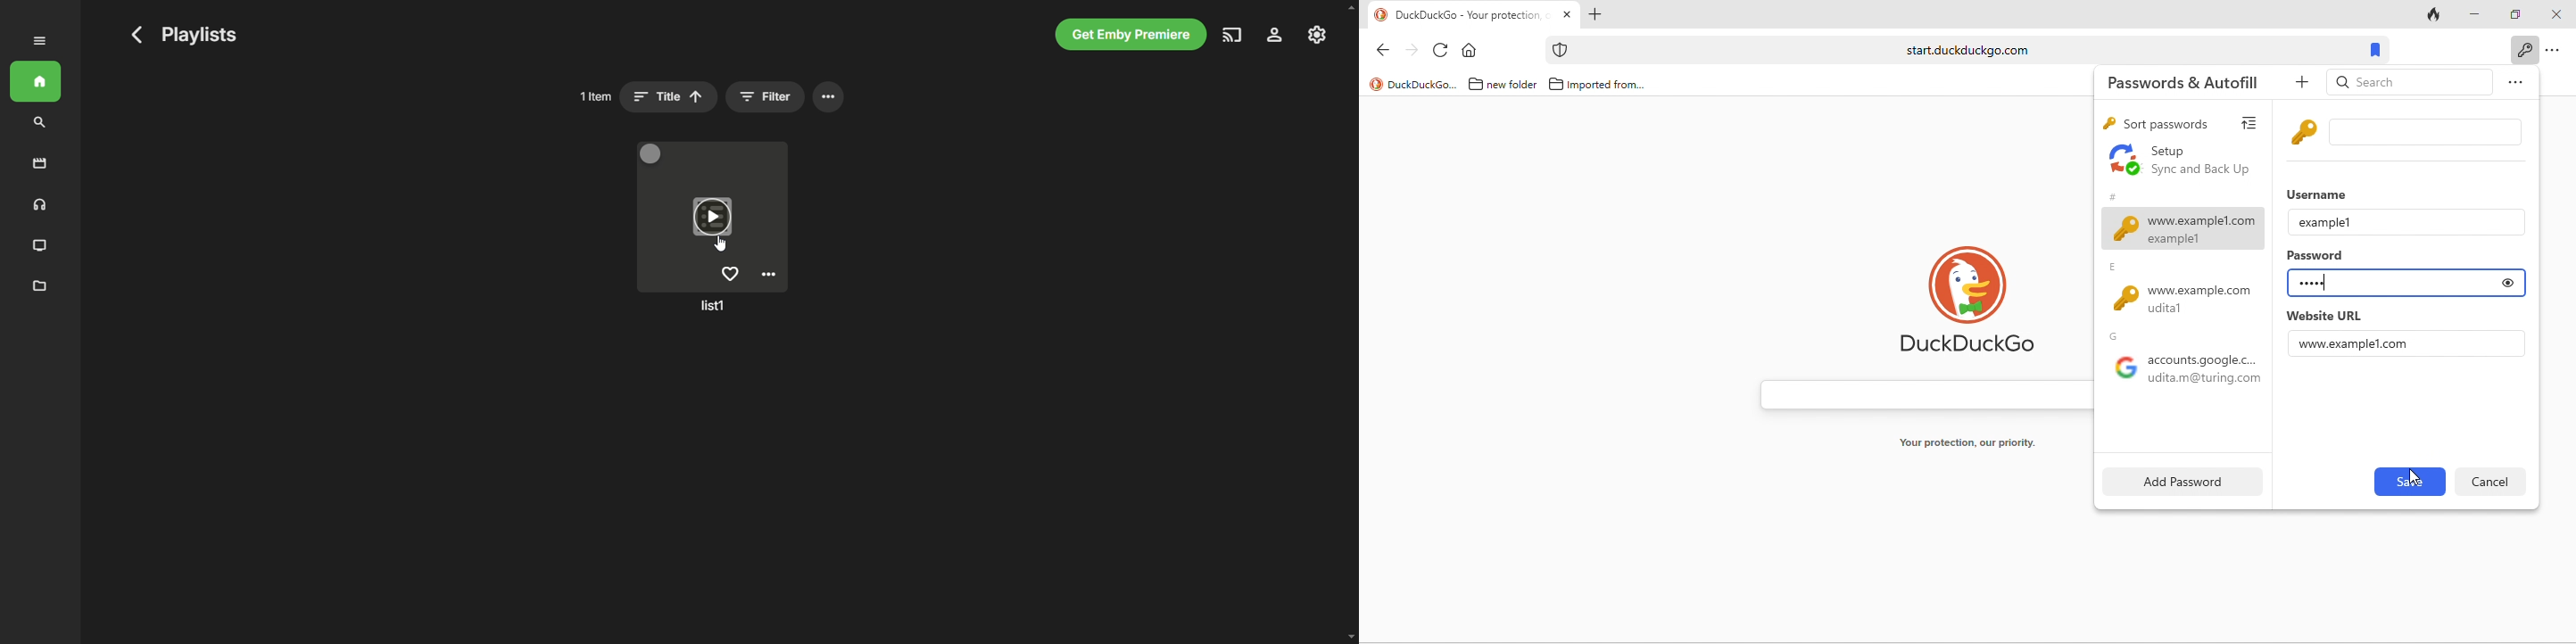 This screenshot has width=2576, height=644. What do you see at coordinates (2512, 12) in the screenshot?
I see `maximize` at bounding box center [2512, 12].